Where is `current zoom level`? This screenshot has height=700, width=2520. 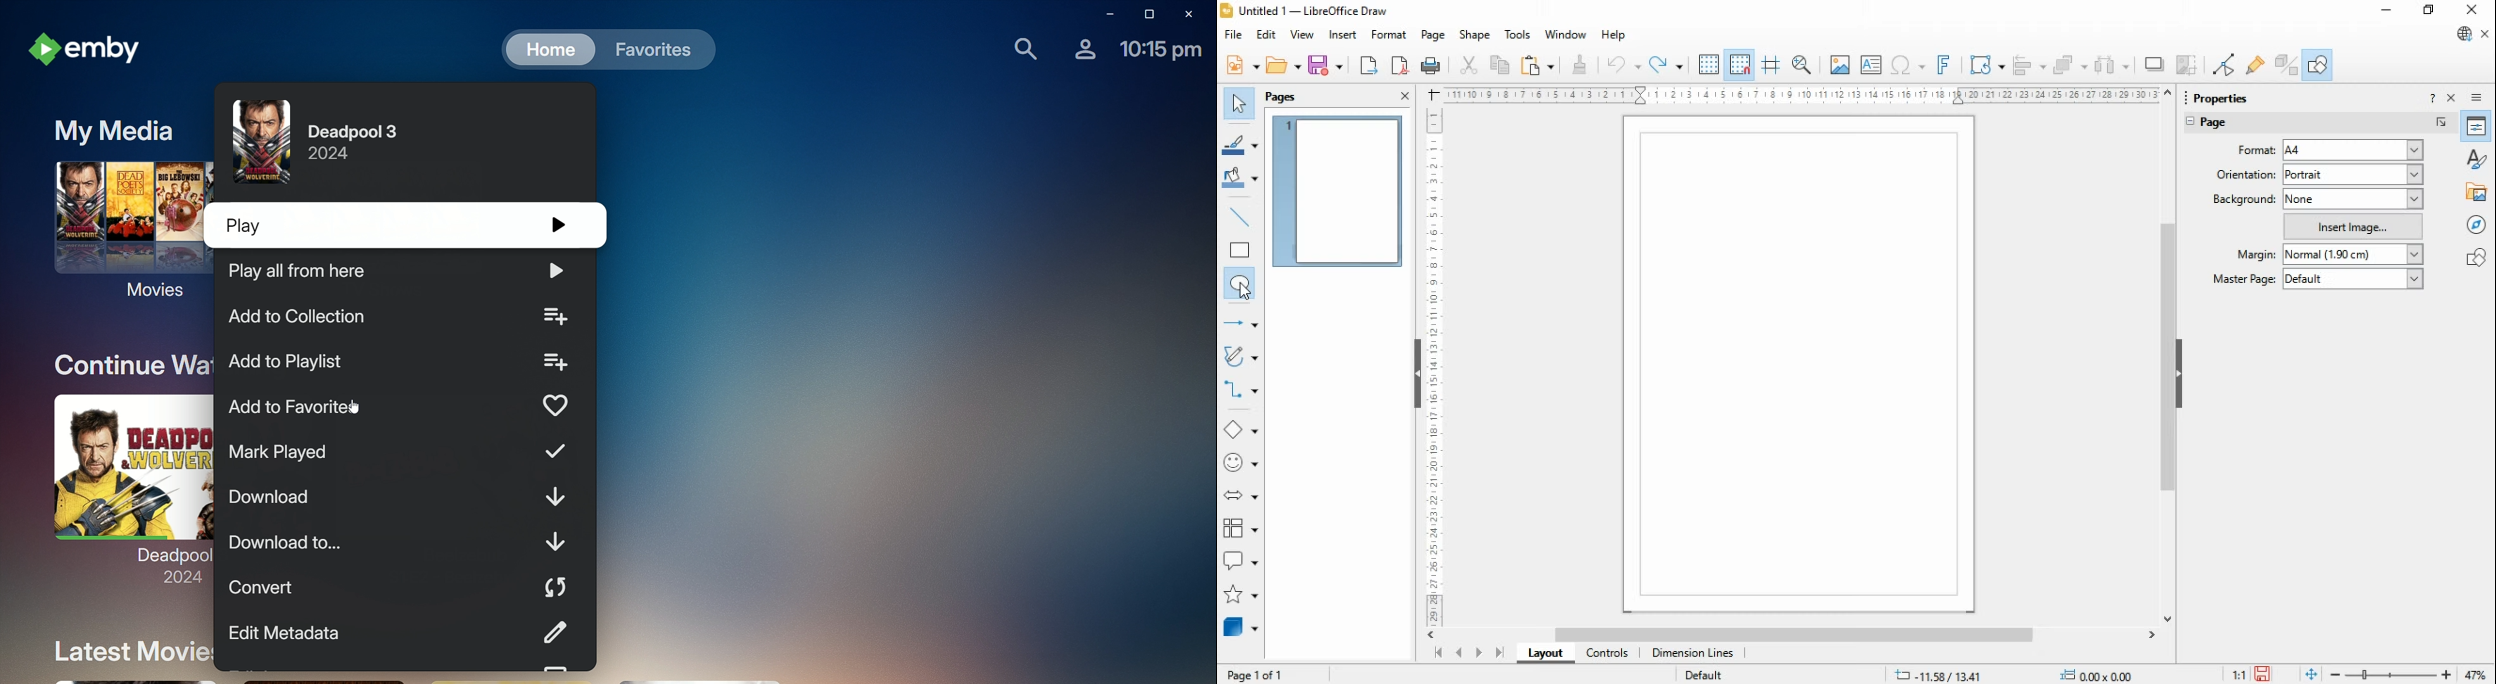
current zoom level is located at coordinates (2475, 675).